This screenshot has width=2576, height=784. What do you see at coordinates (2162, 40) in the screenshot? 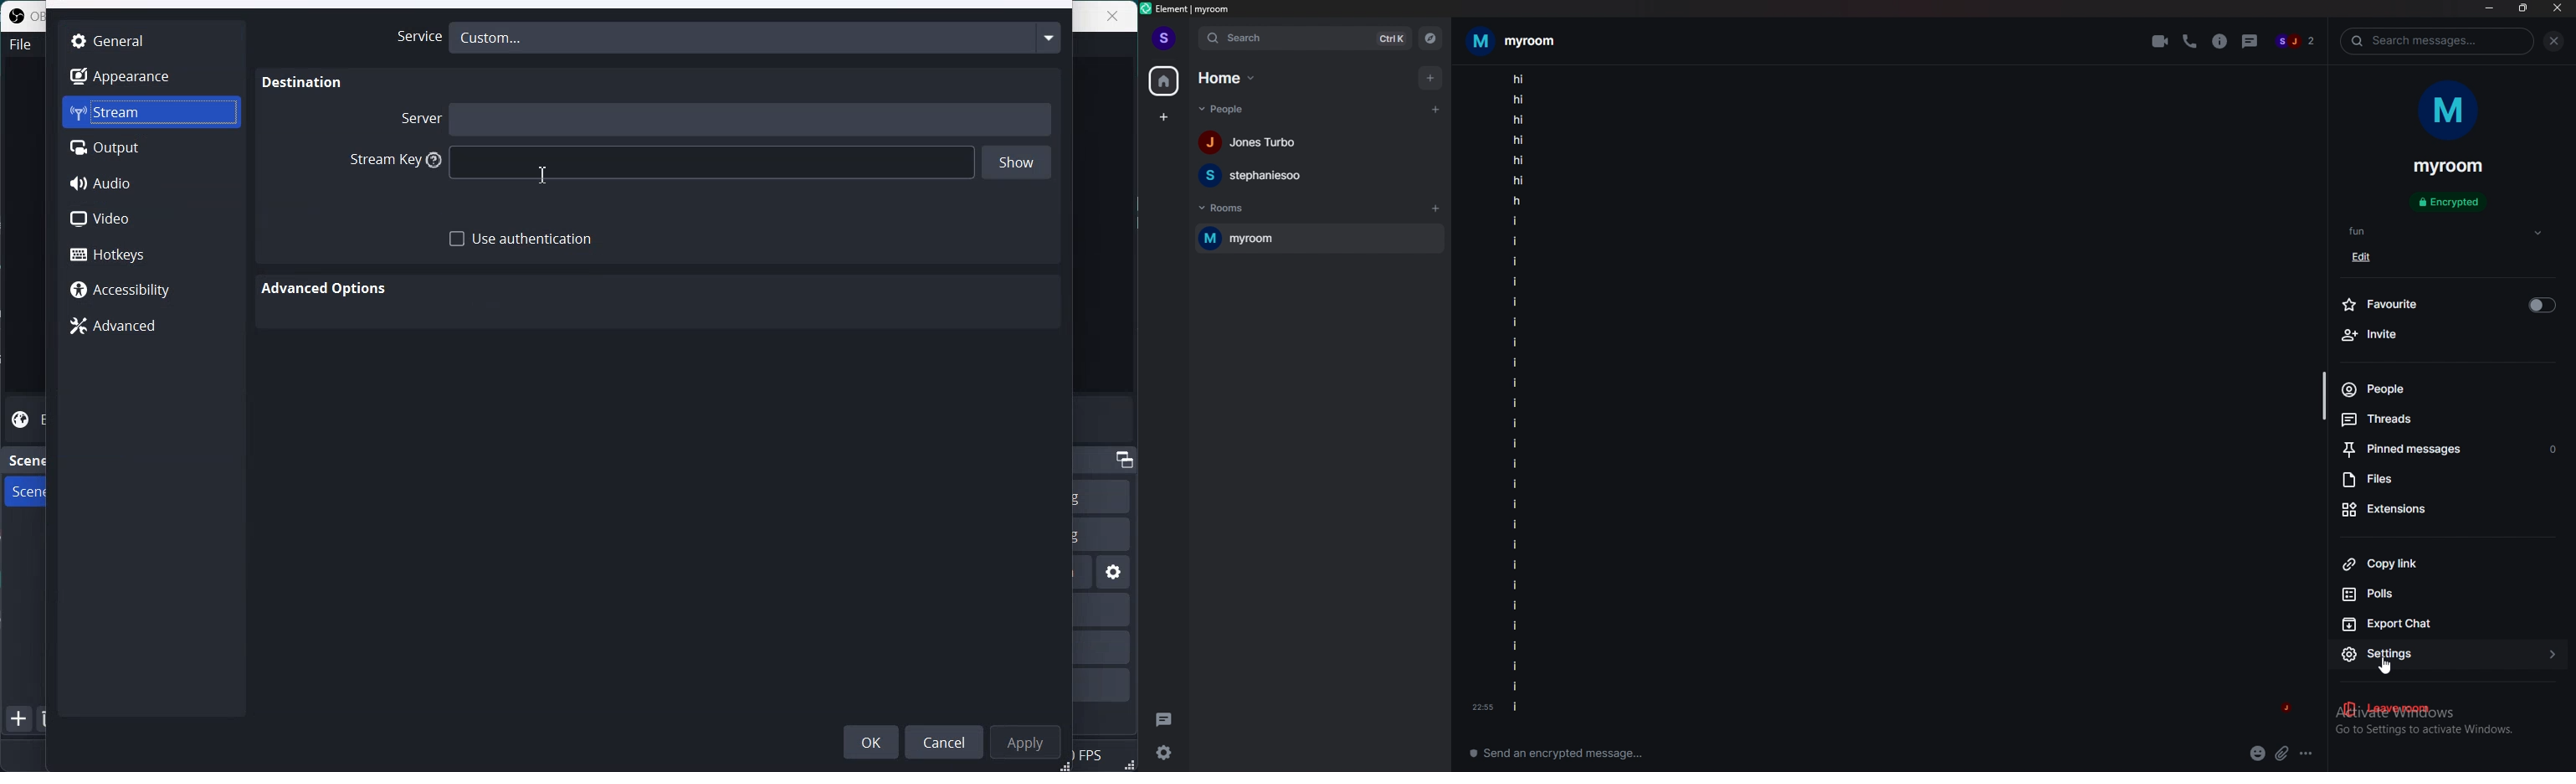
I see `video call` at bounding box center [2162, 40].